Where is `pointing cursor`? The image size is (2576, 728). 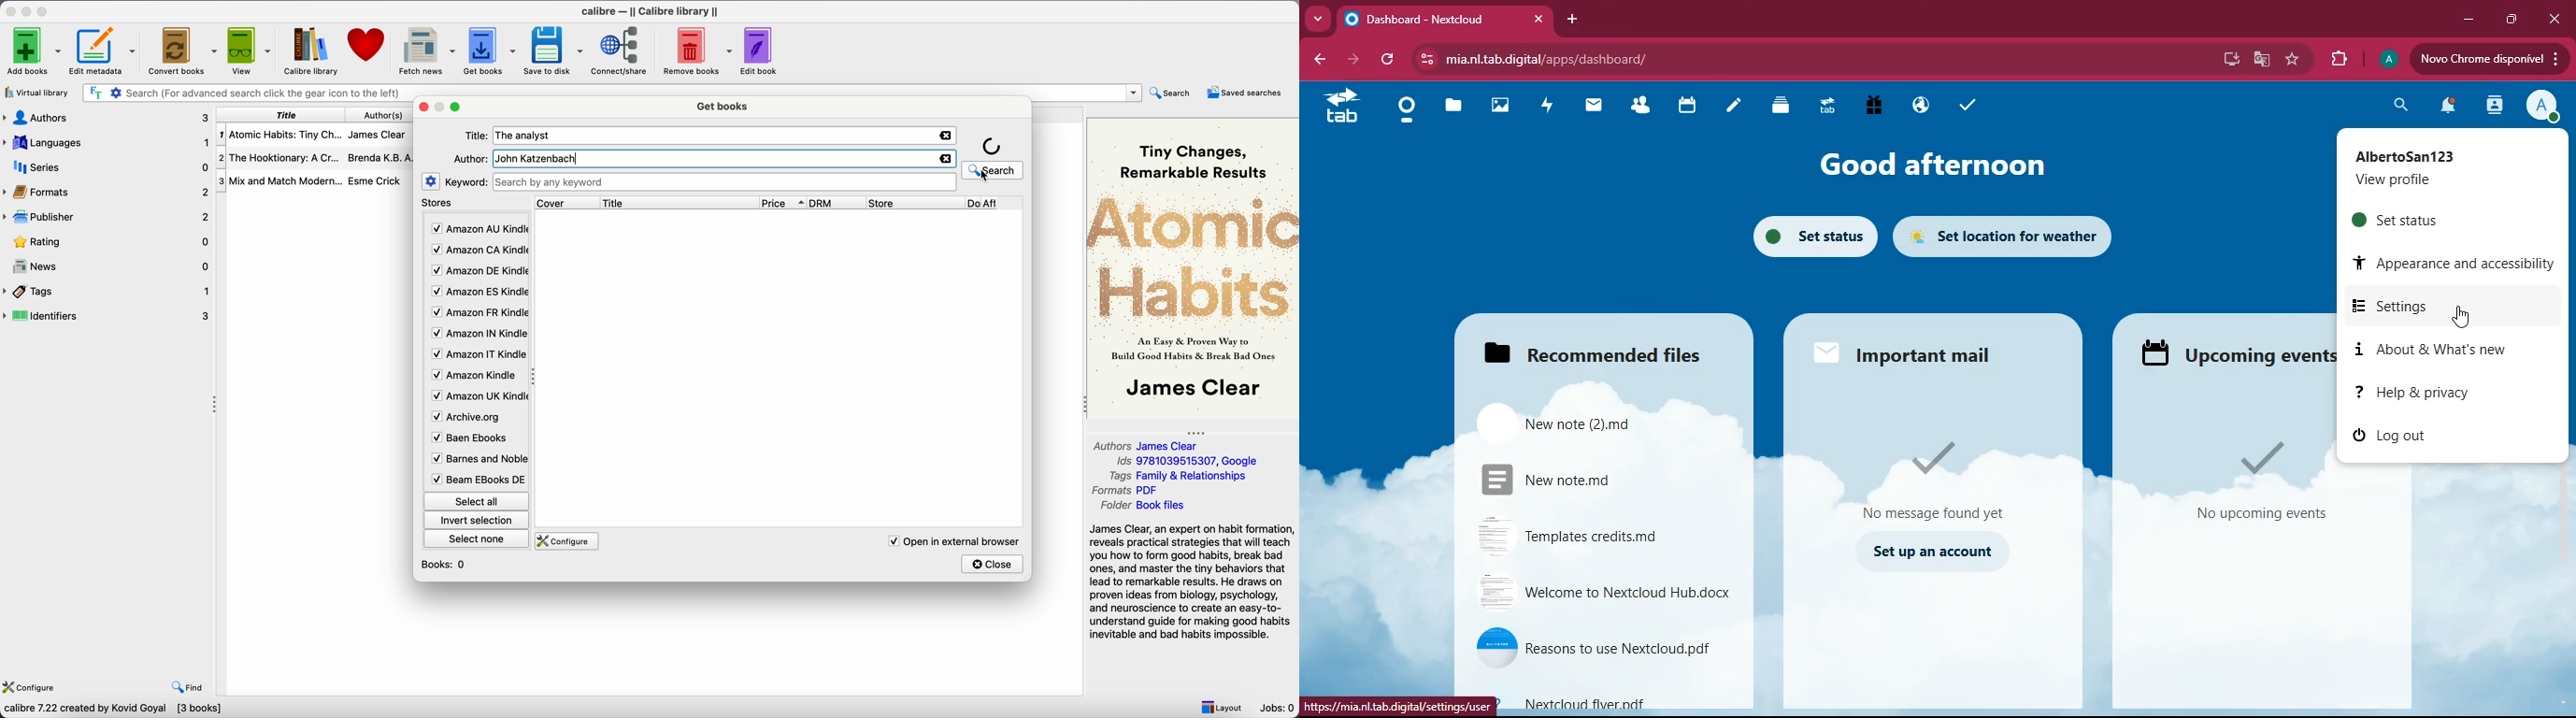
pointing cursor is located at coordinates (2463, 316).